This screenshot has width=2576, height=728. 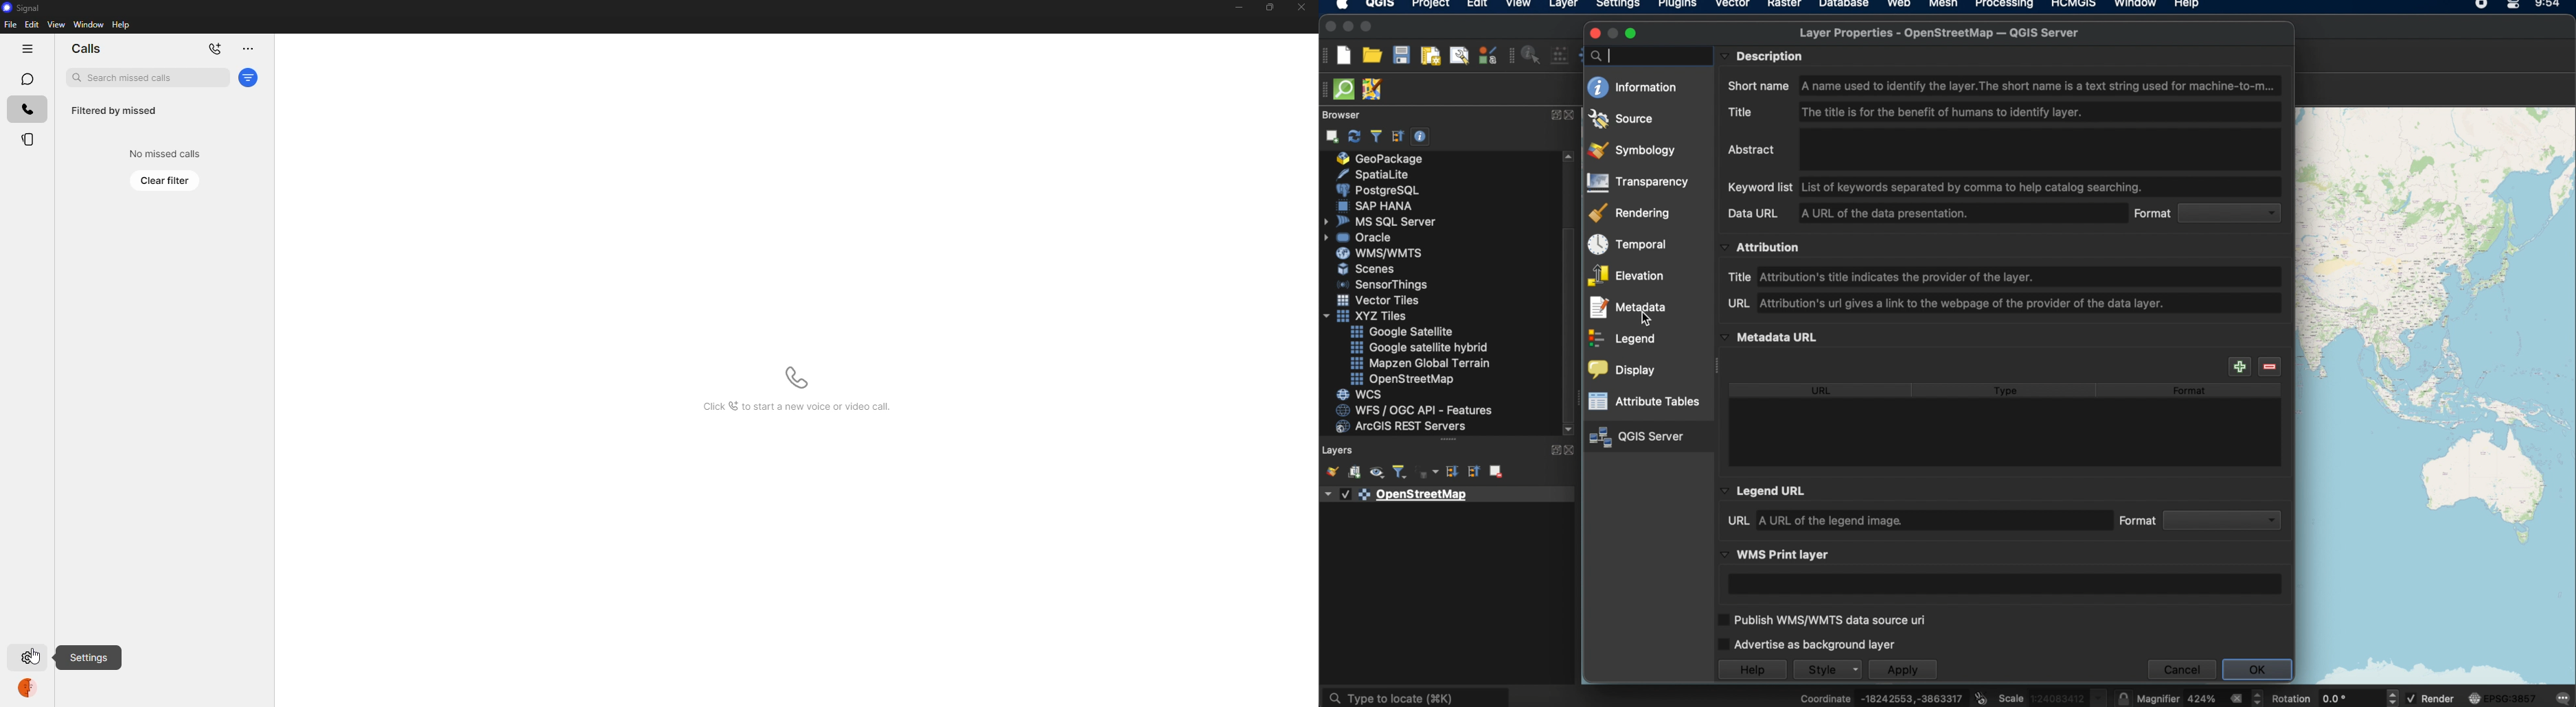 I want to click on new project, so click(x=1345, y=55).